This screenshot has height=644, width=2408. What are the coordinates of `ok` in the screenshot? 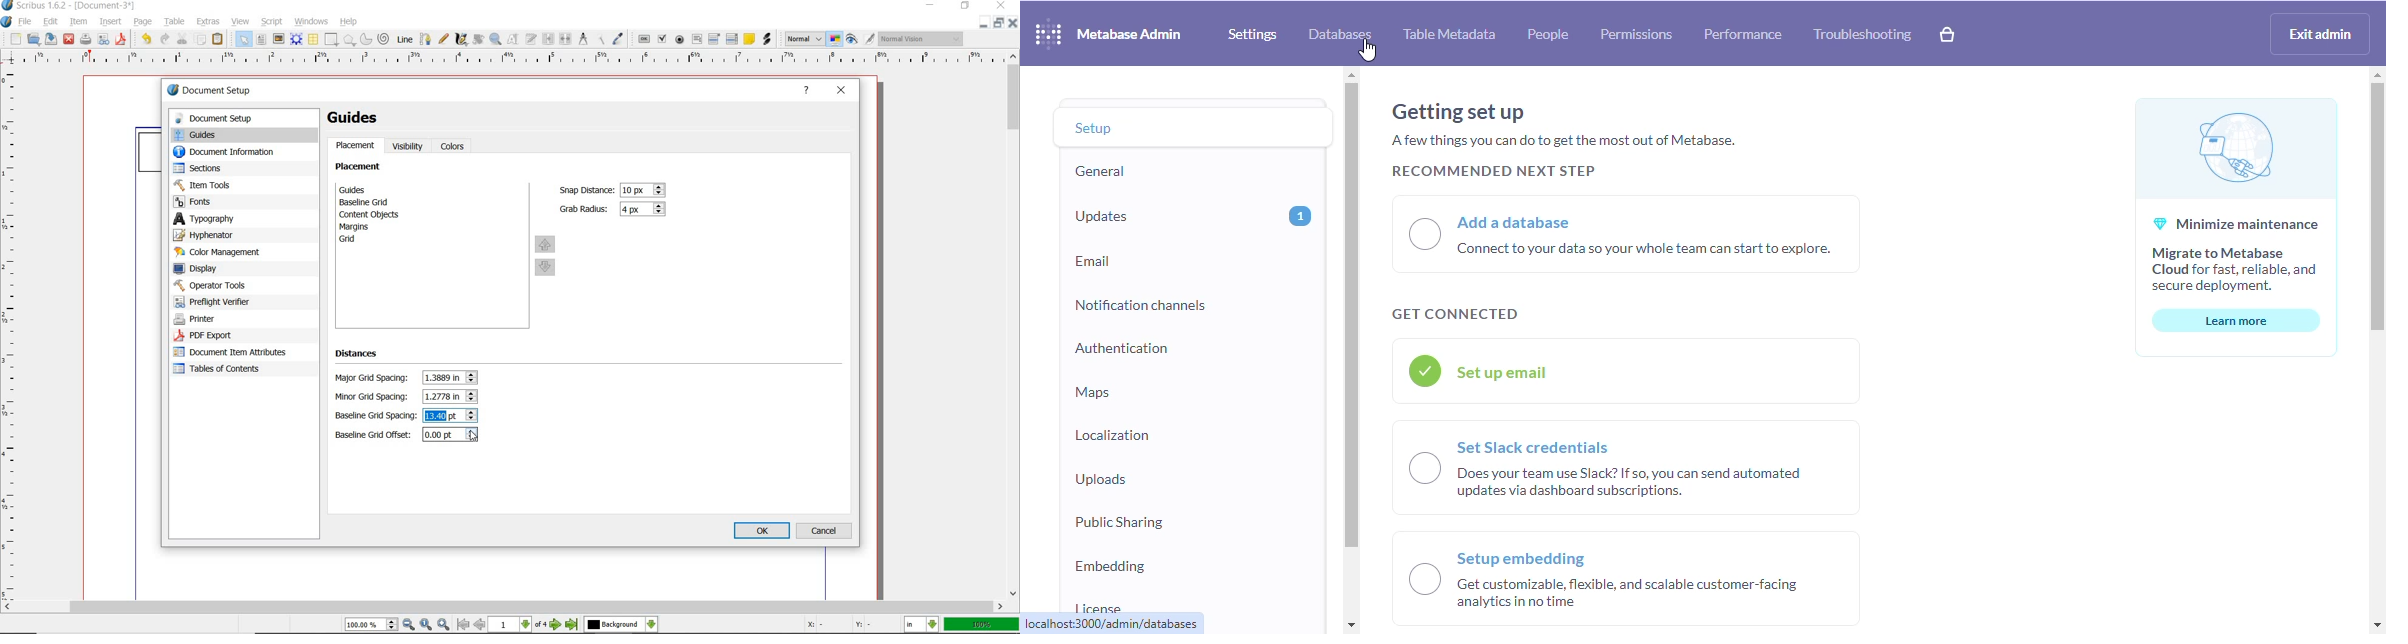 It's located at (762, 531).